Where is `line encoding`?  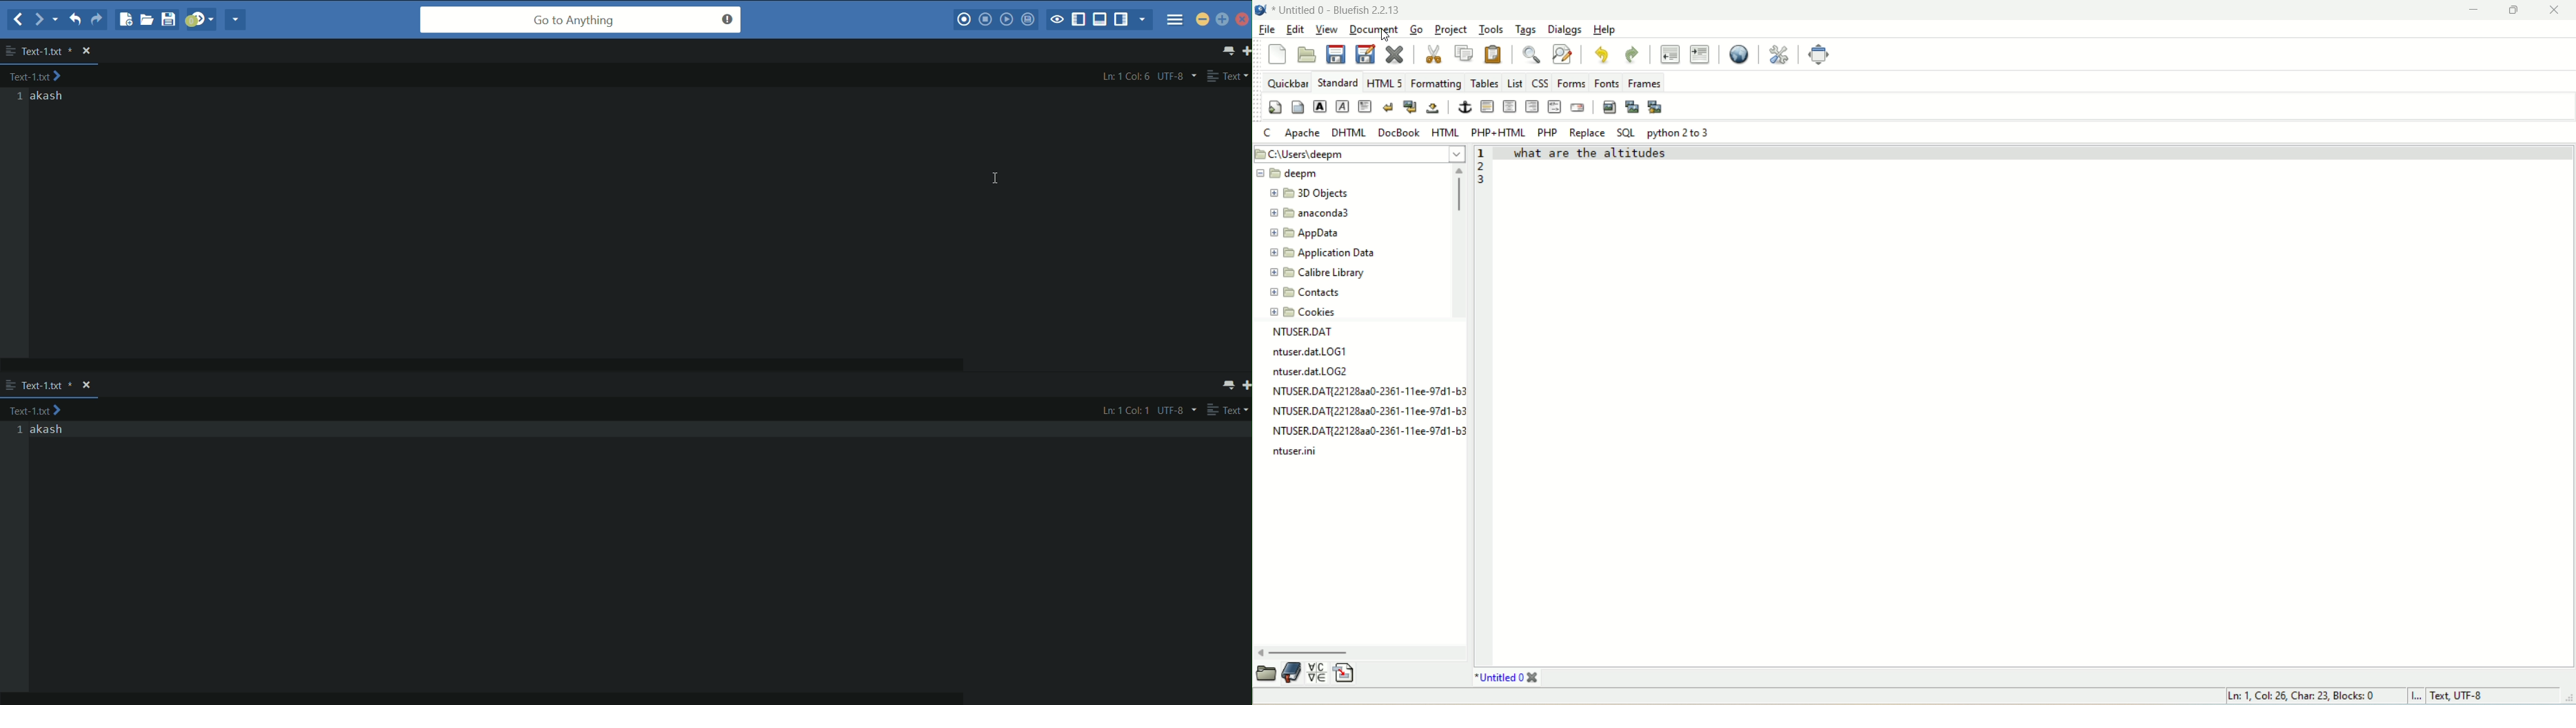
line encoding is located at coordinates (1178, 413).